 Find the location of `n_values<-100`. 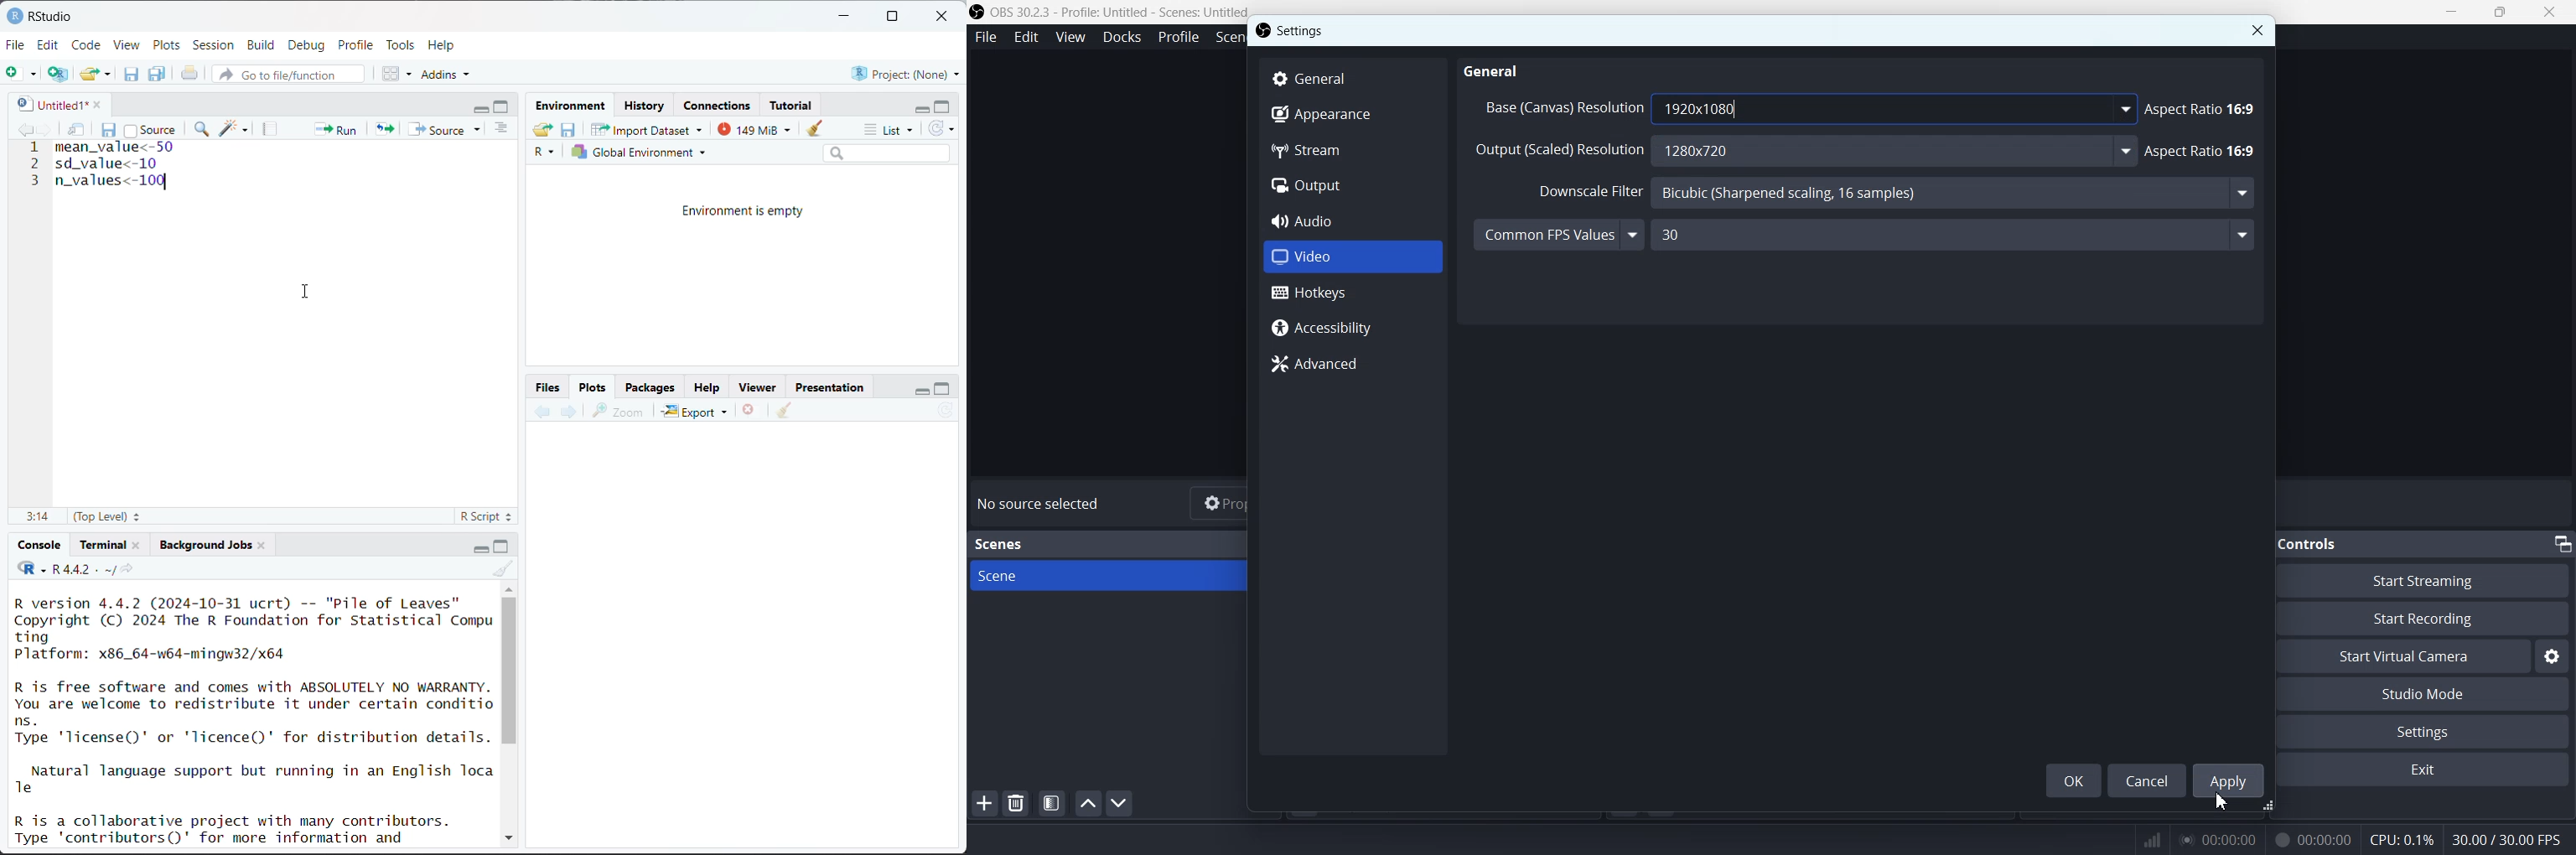

n_values<-100 is located at coordinates (111, 181).